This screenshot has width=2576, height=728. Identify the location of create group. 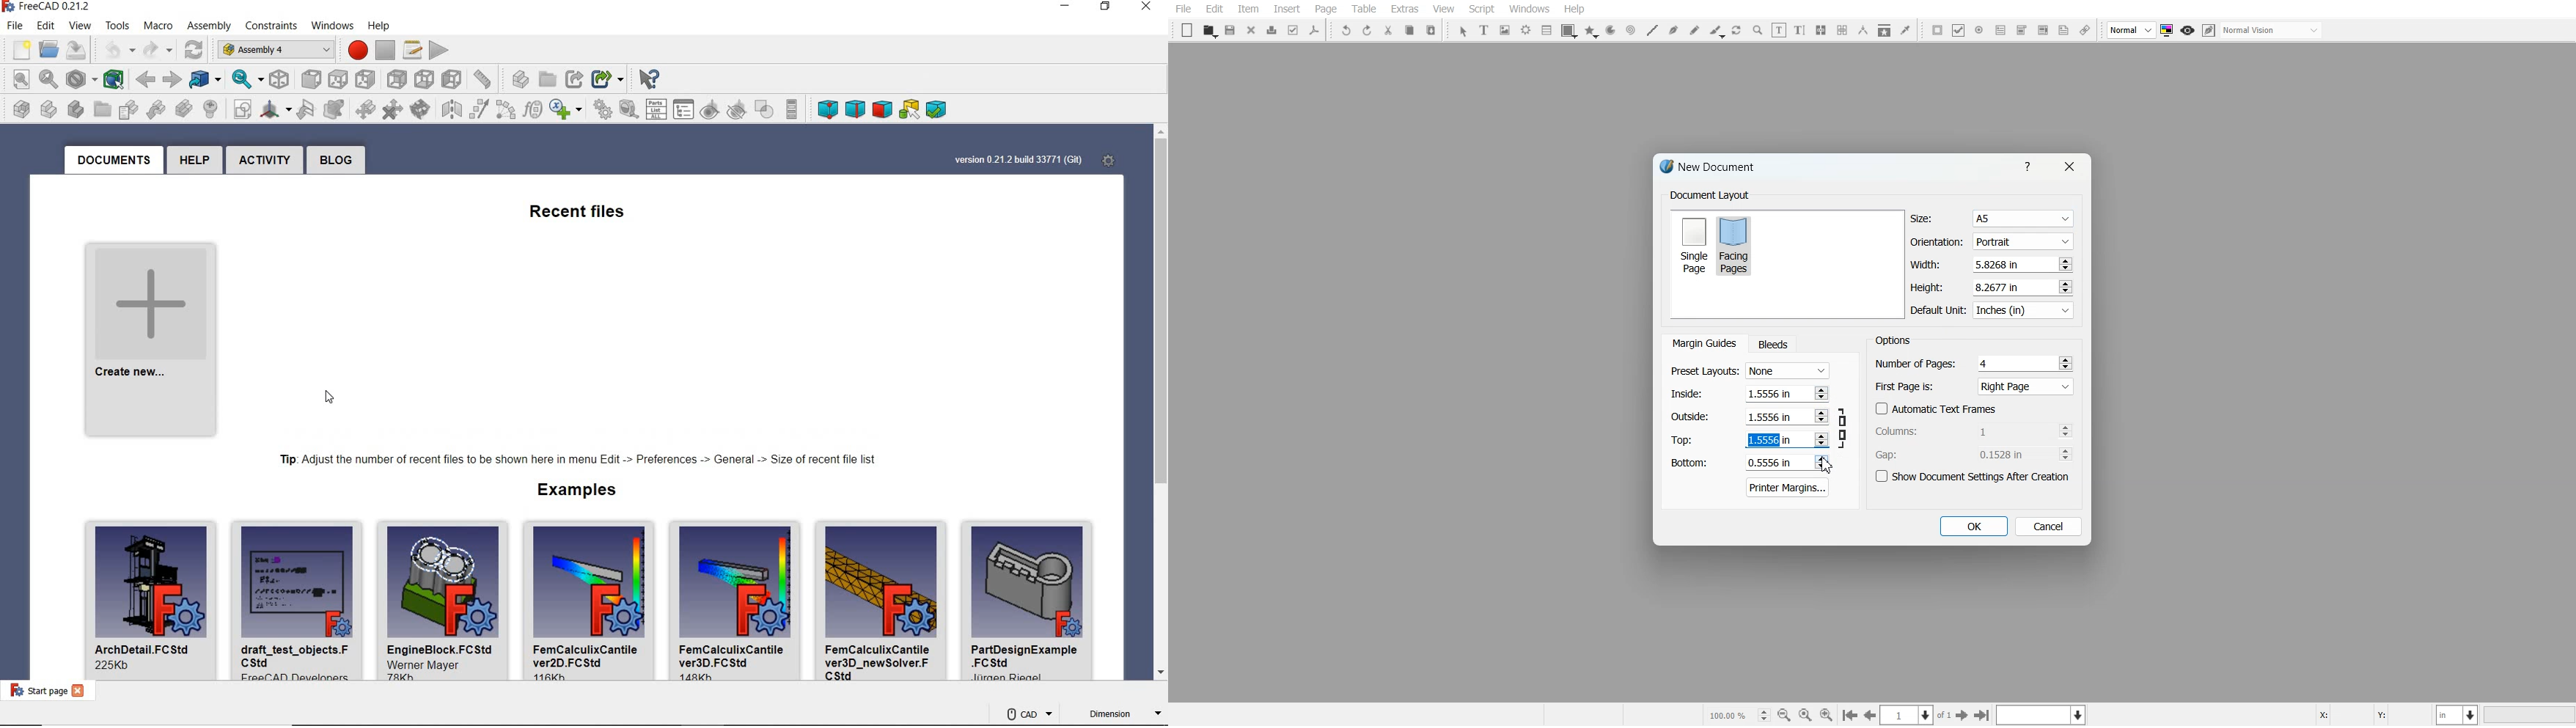
(549, 80).